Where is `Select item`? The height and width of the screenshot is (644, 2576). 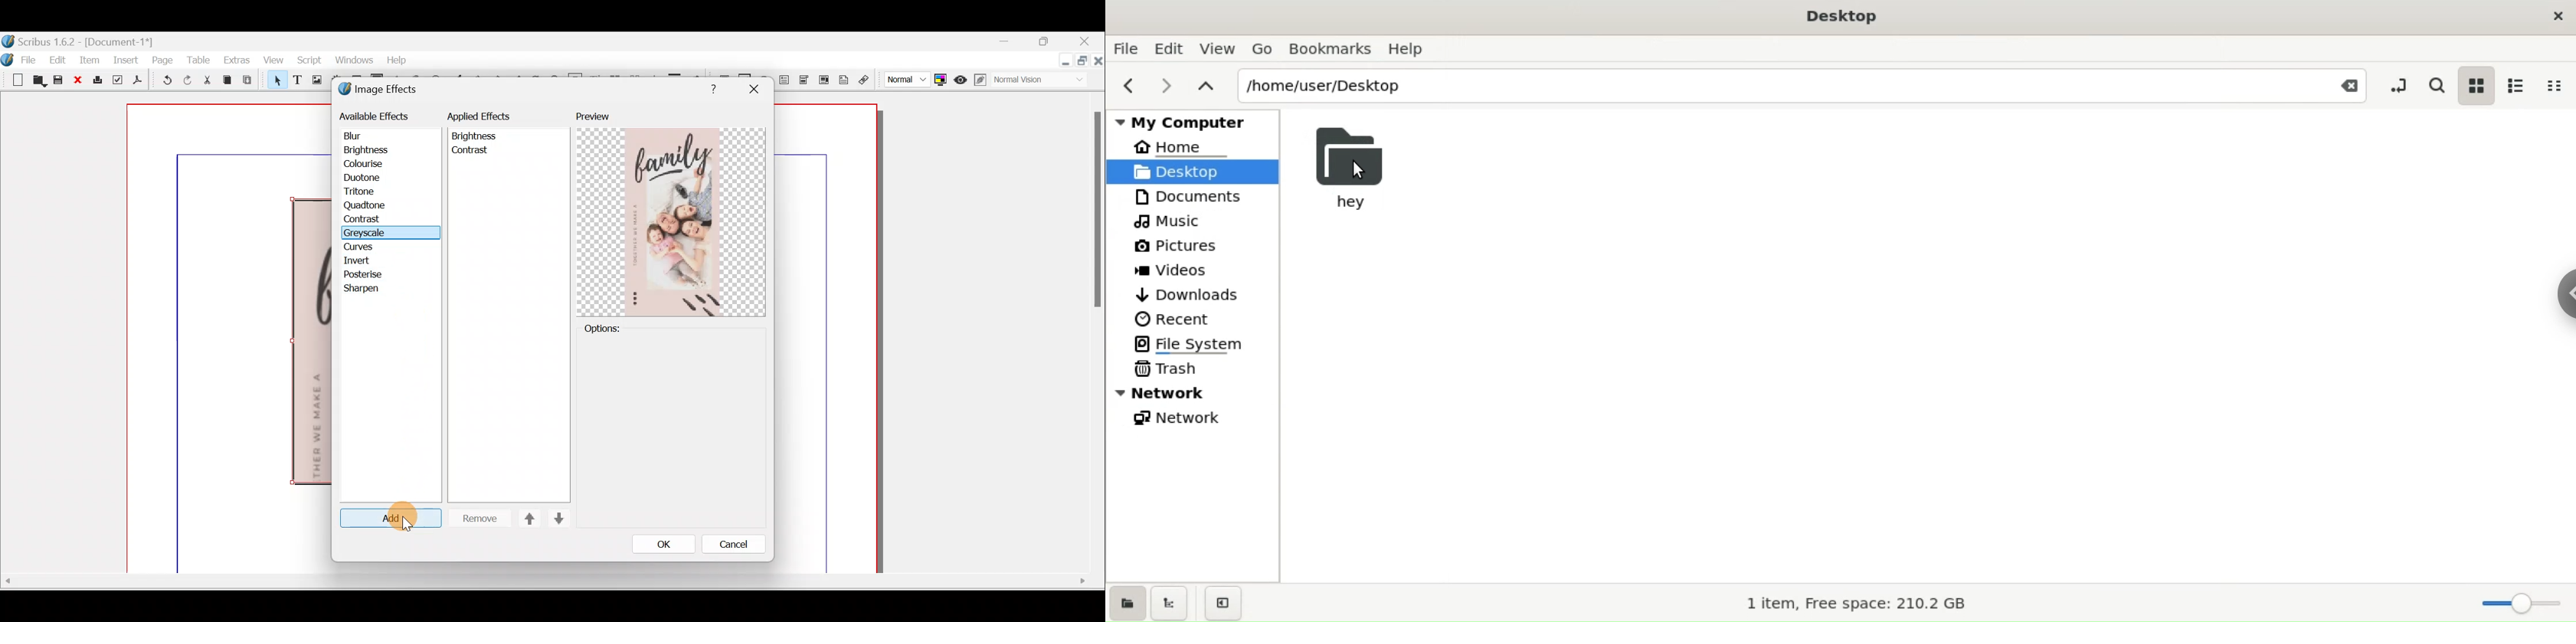
Select item is located at coordinates (276, 79).